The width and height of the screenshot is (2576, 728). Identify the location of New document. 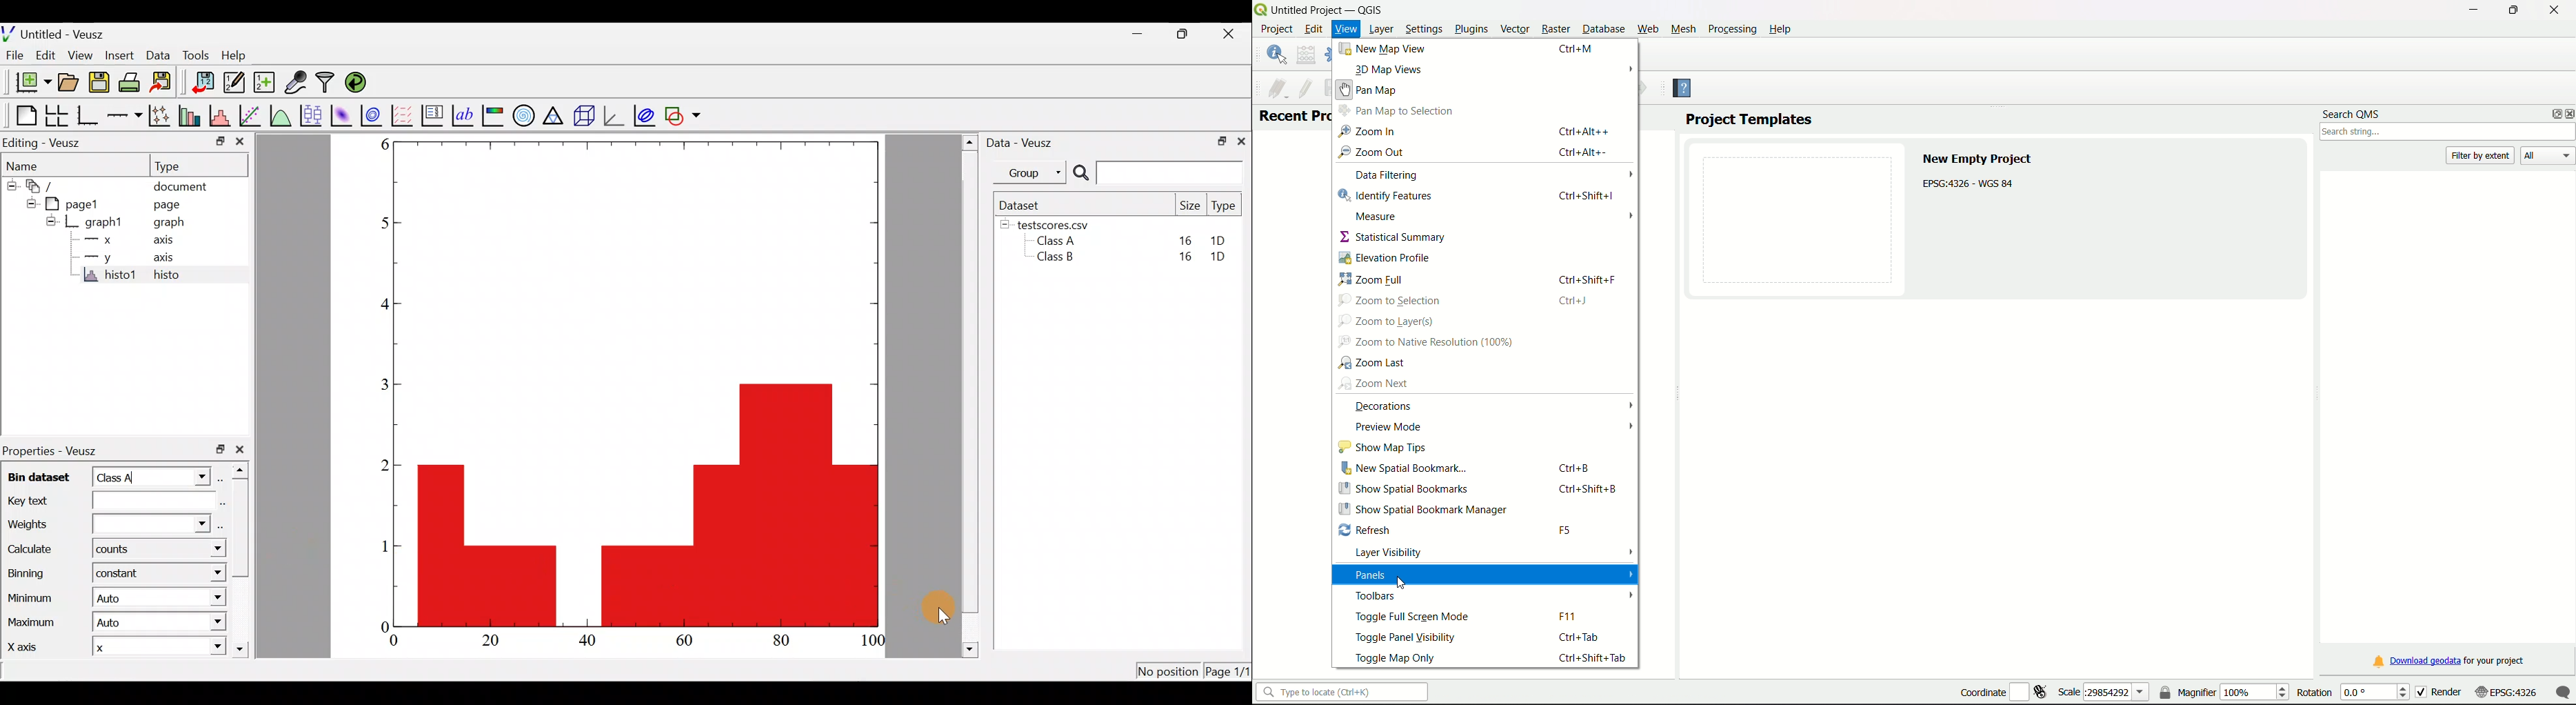
(27, 82).